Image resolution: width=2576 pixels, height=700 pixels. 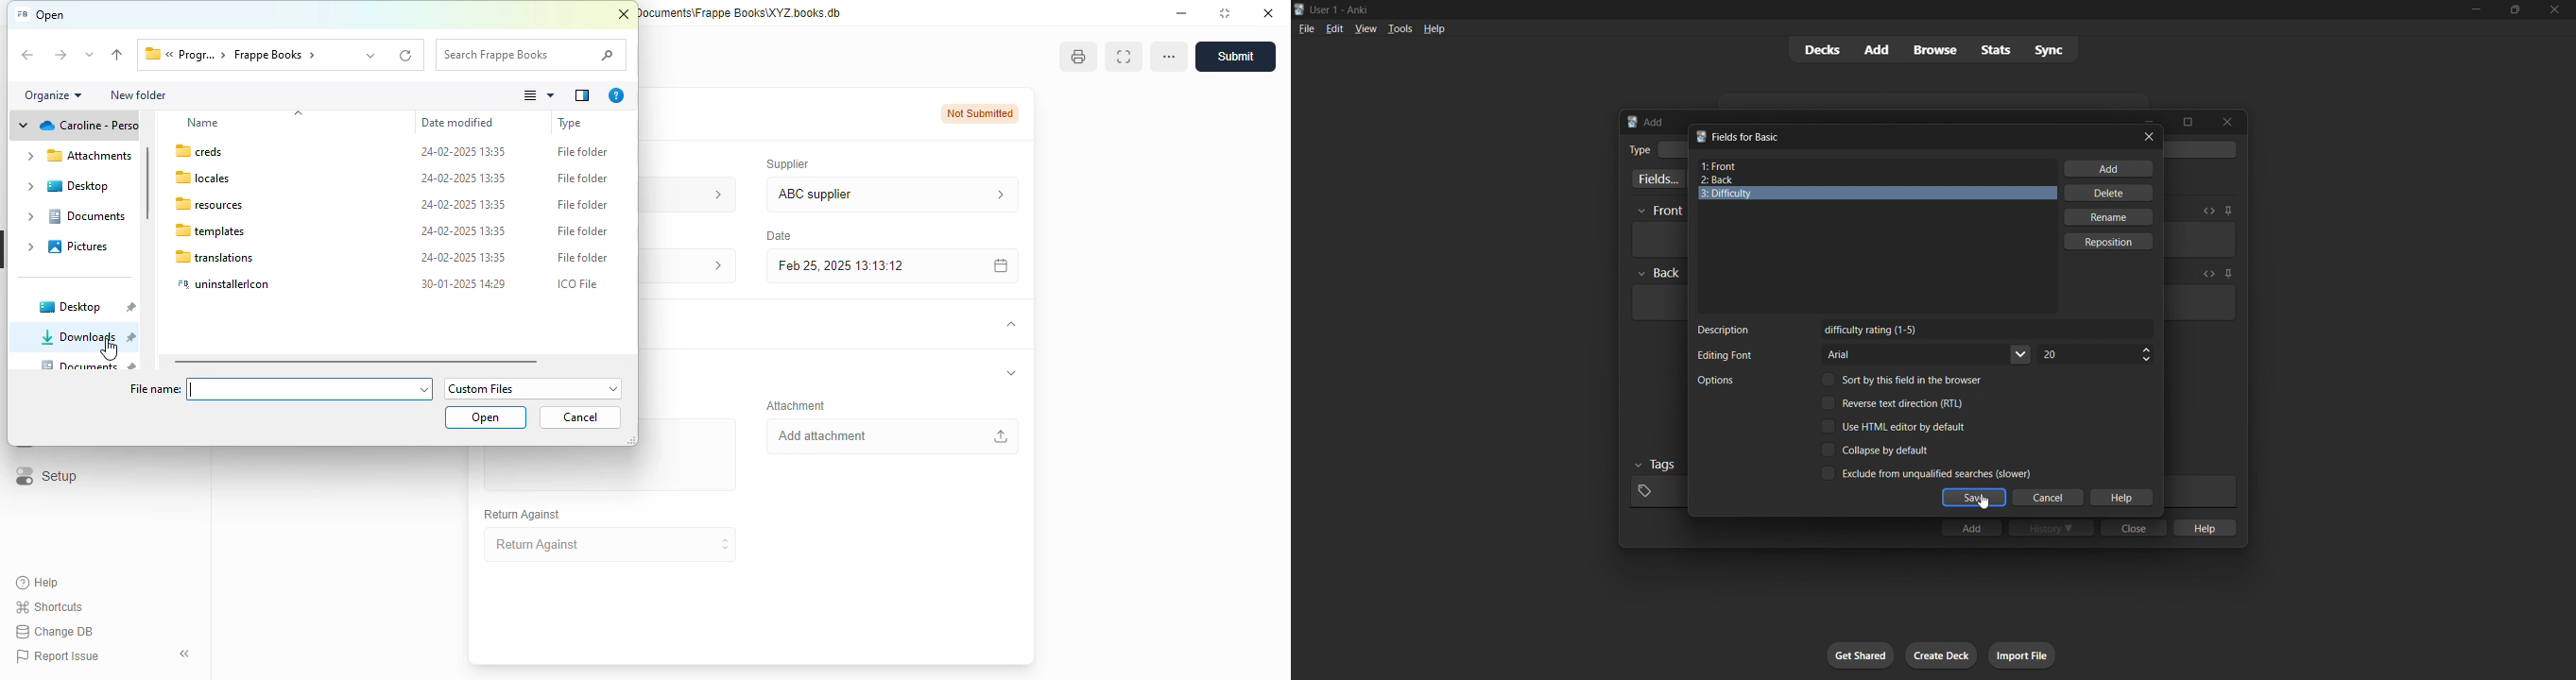 I want to click on front field, so click(x=1877, y=167).